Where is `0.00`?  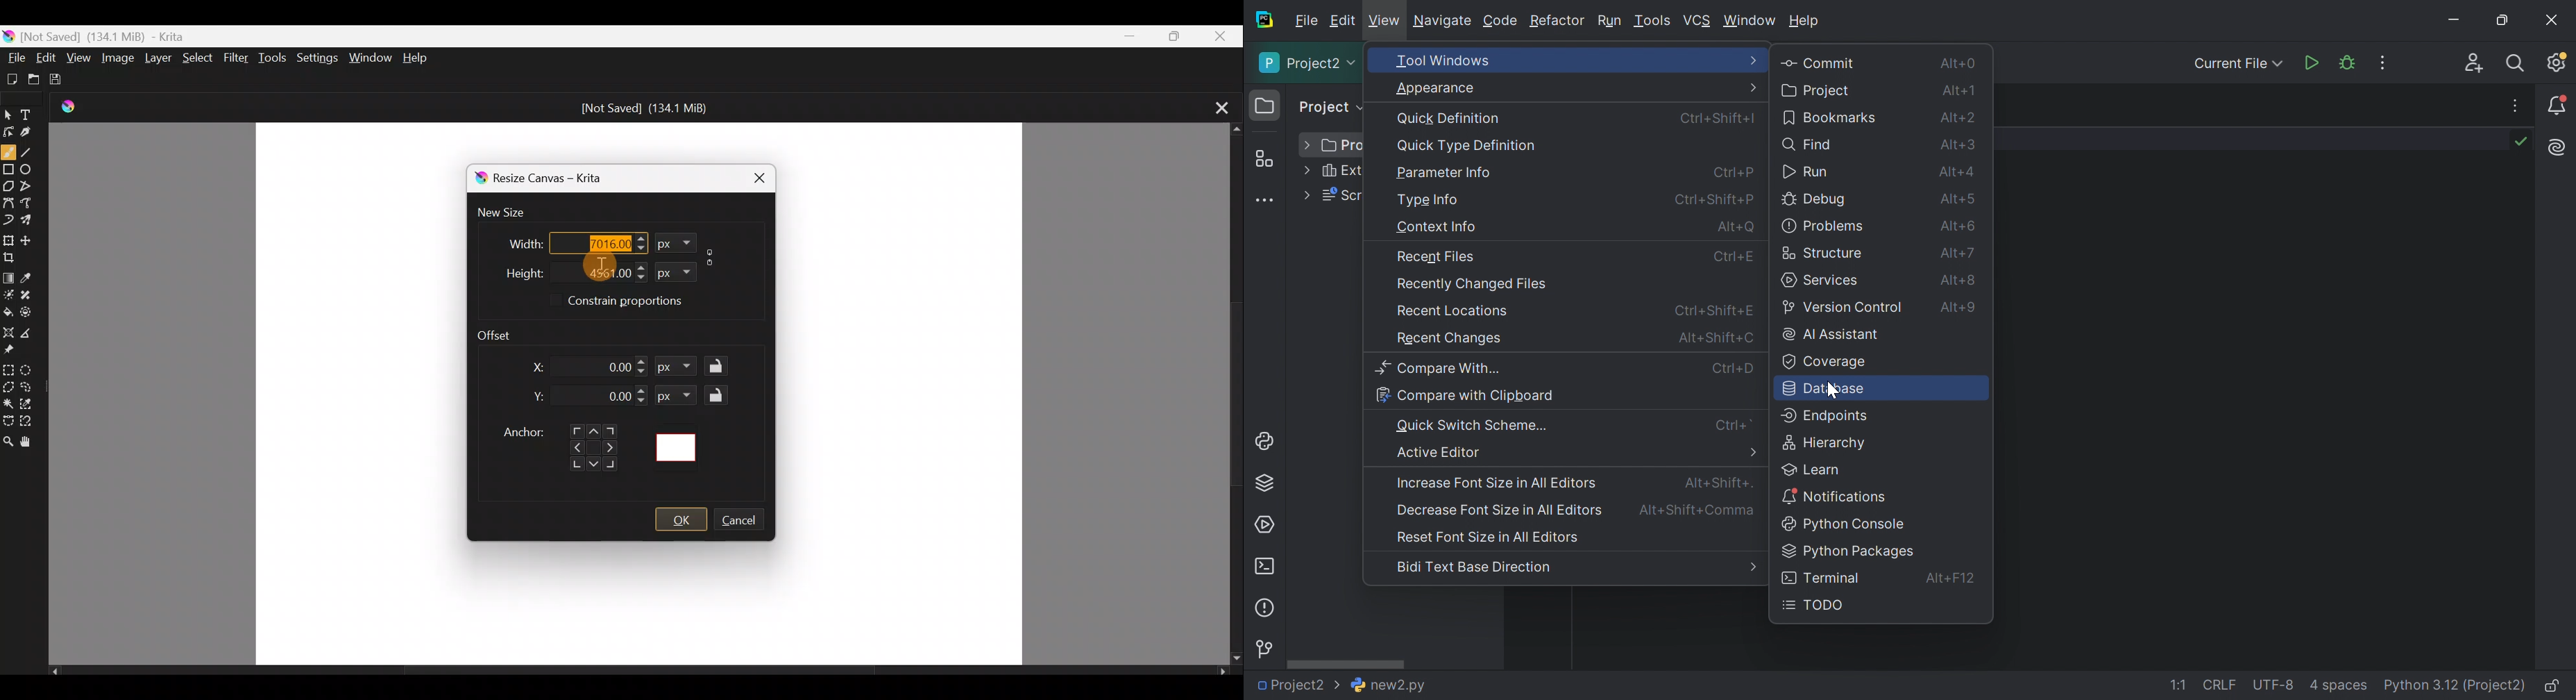
0.00 is located at coordinates (615, 366).